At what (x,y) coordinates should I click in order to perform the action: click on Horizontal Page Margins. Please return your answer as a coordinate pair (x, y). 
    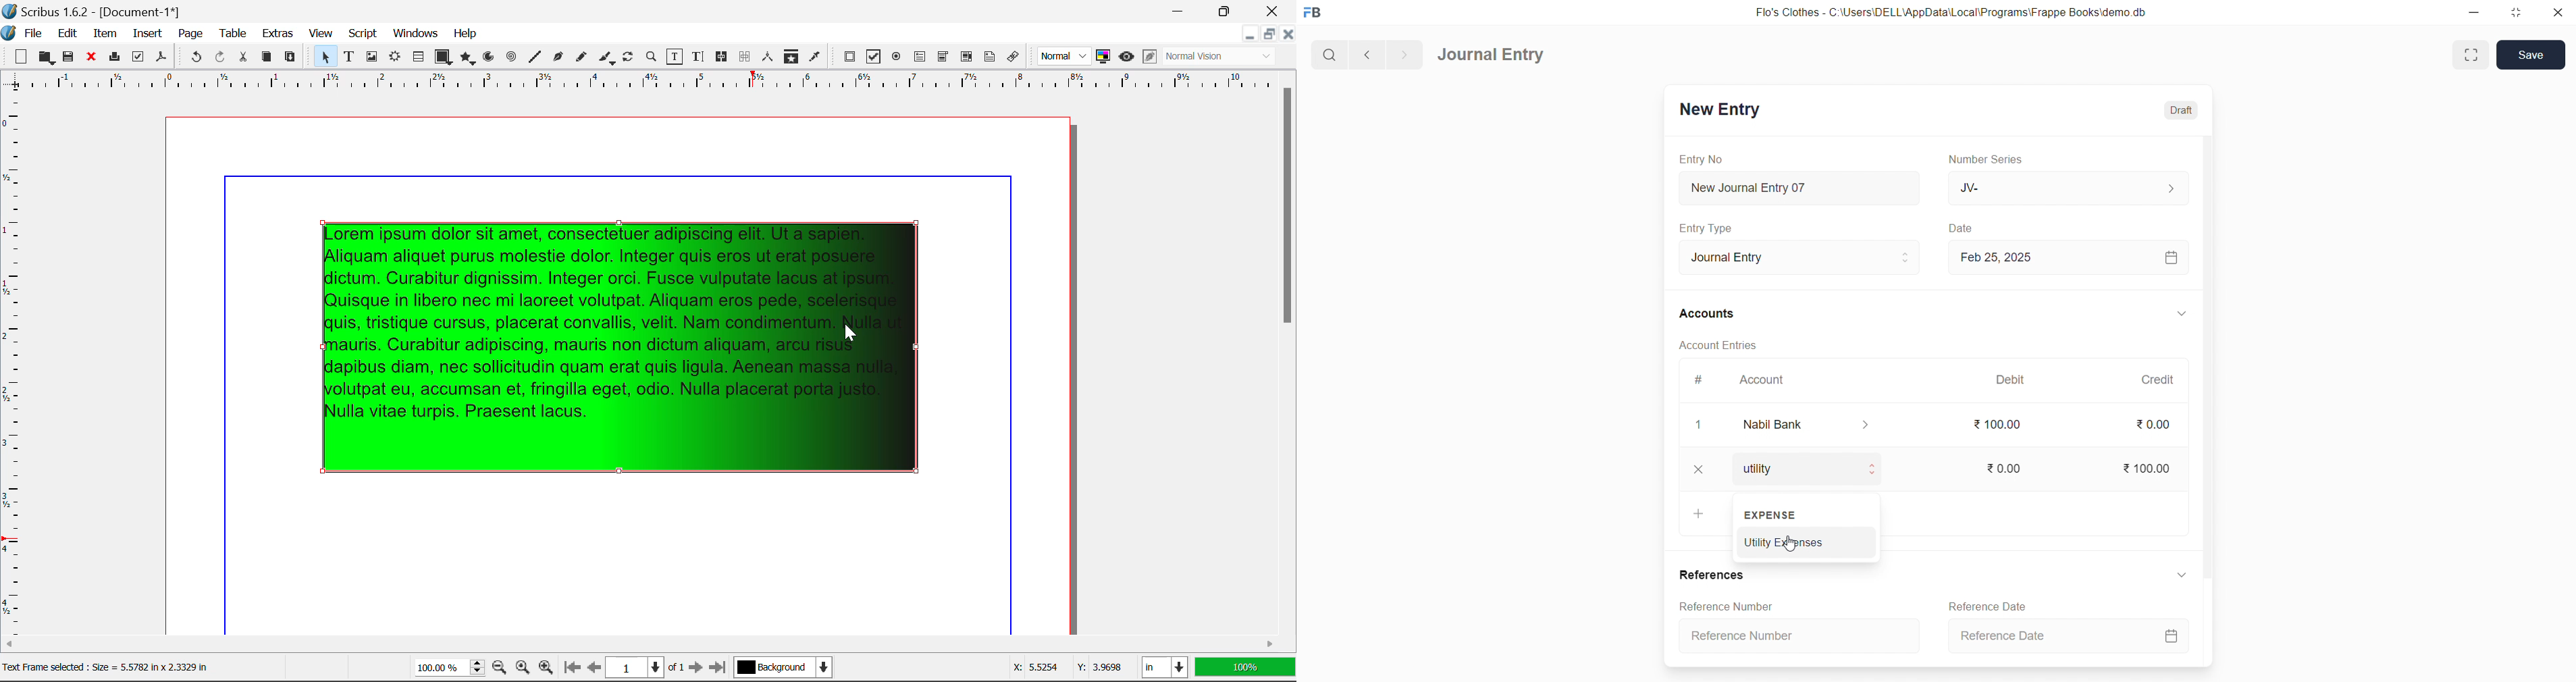
    Looking at the image, I should click on (17, 369).